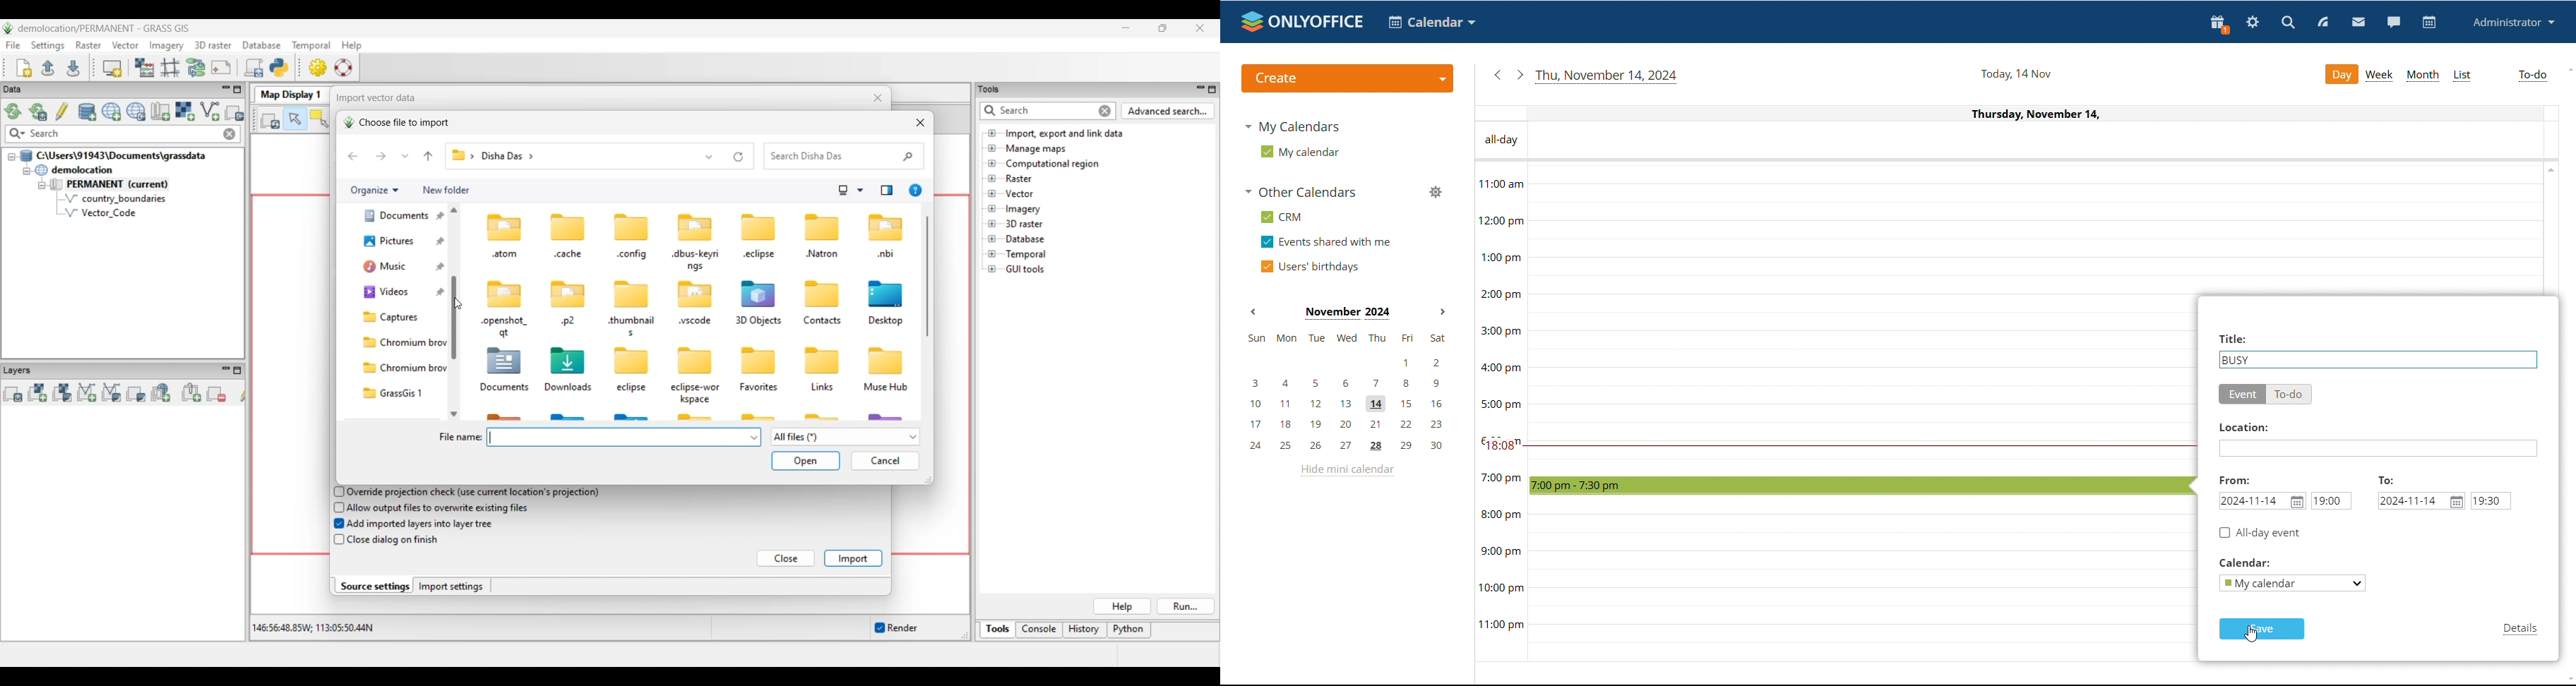 The image size is (2576, 700). What do you see at coordinates (1301, 191) in the screenshot?
I see `other calendars` at bounding box center [1301, 191].